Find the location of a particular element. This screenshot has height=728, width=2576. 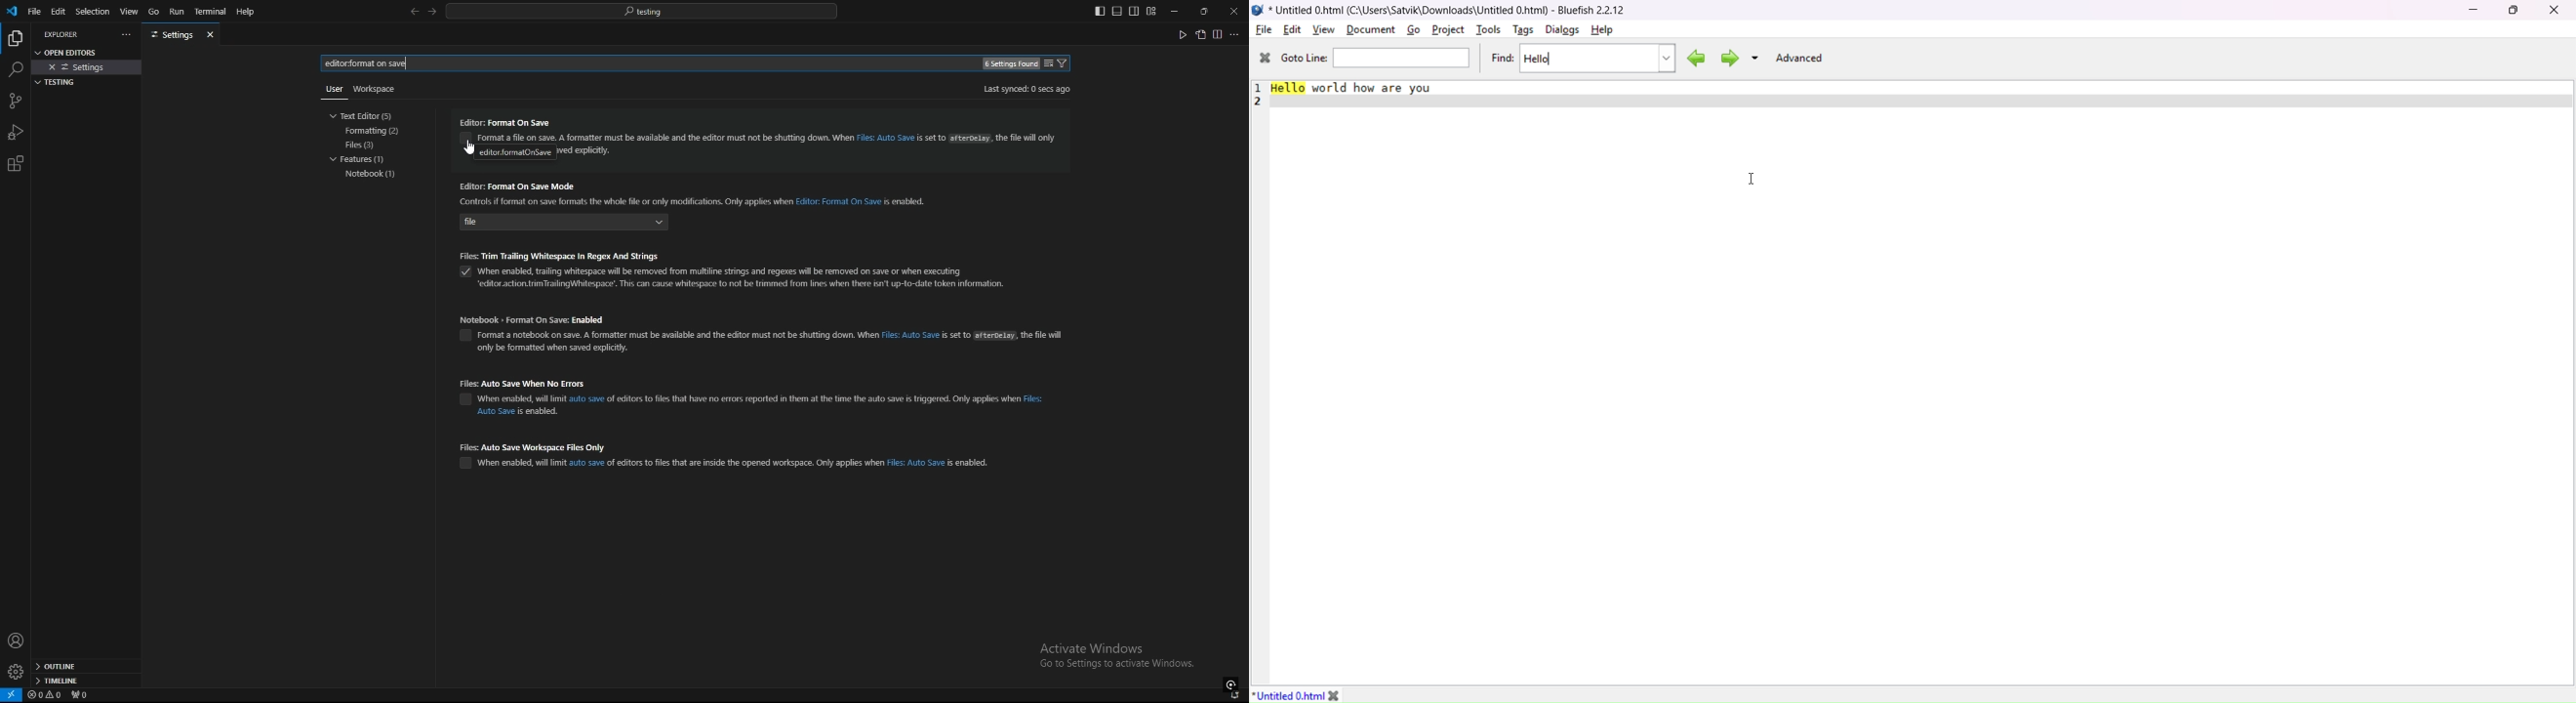

files auto save when no errors is located at coordinates (757, 398).